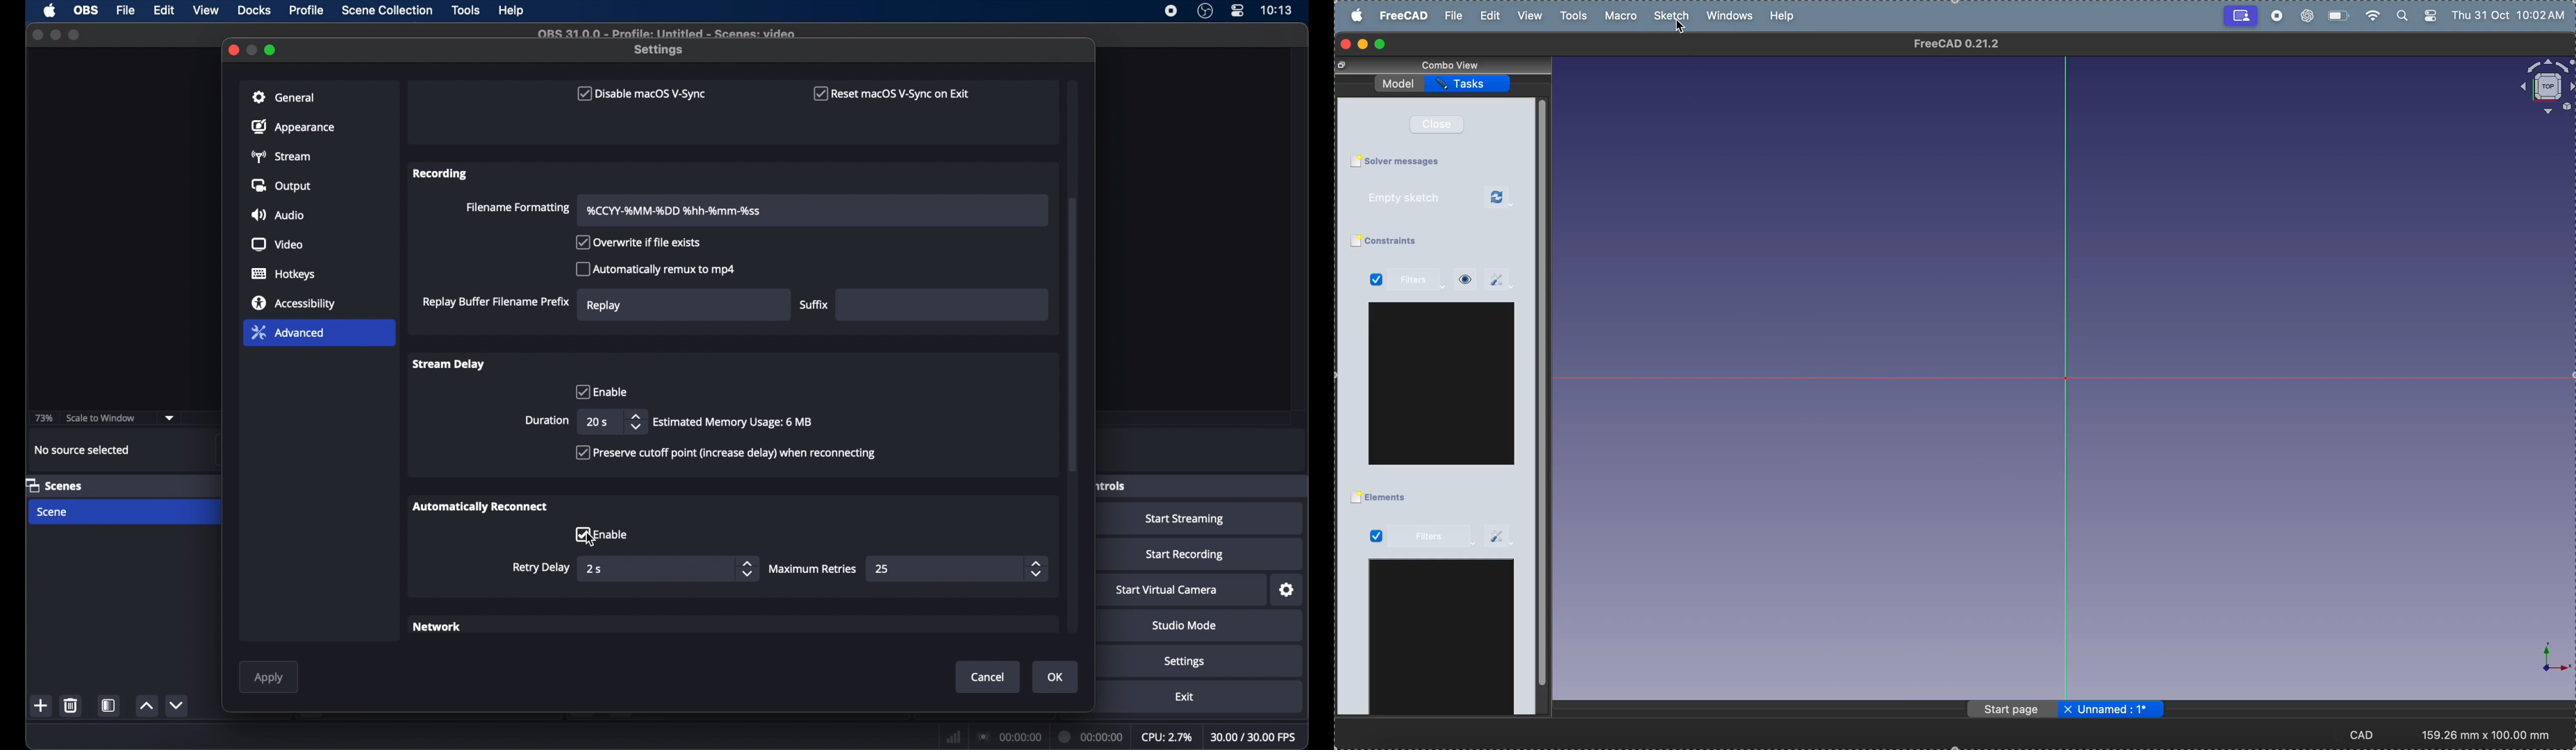 The width and height of the screenshot is (2576, 756). I want to click on stepper buttons, so click(746, 569).